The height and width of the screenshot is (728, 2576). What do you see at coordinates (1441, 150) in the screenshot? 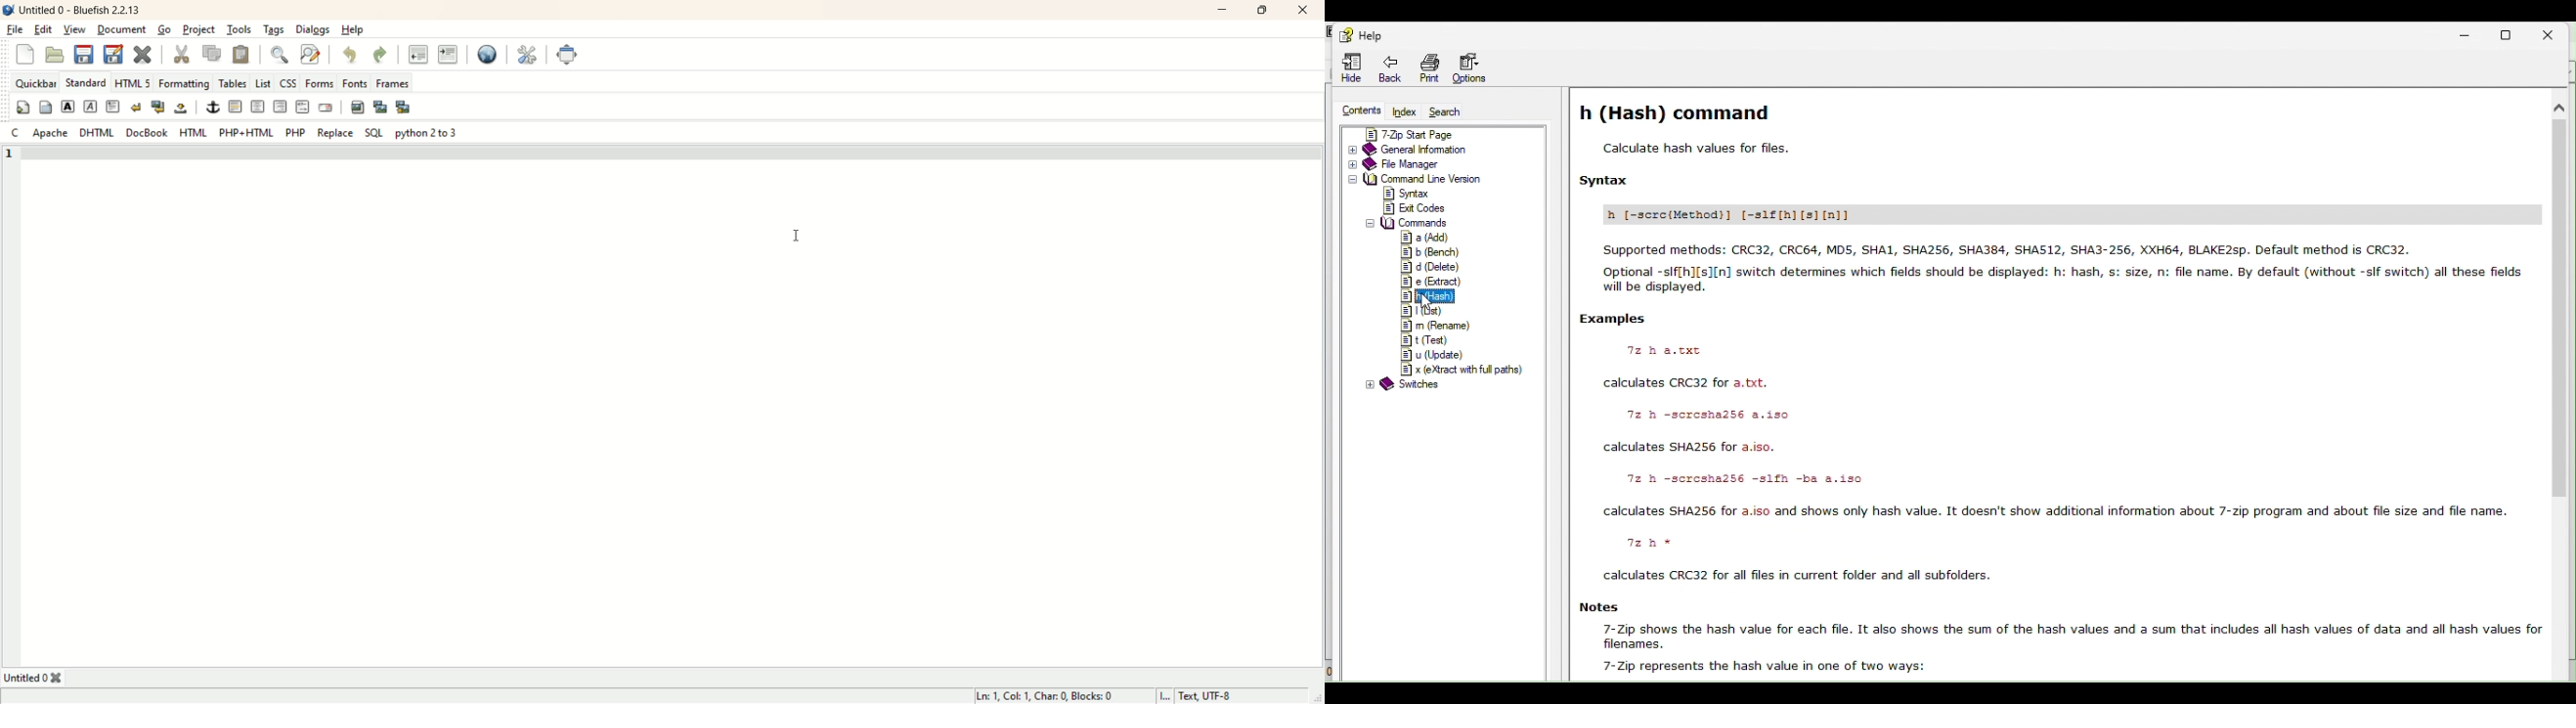
I see `General` at bounding box center [1441, 150].